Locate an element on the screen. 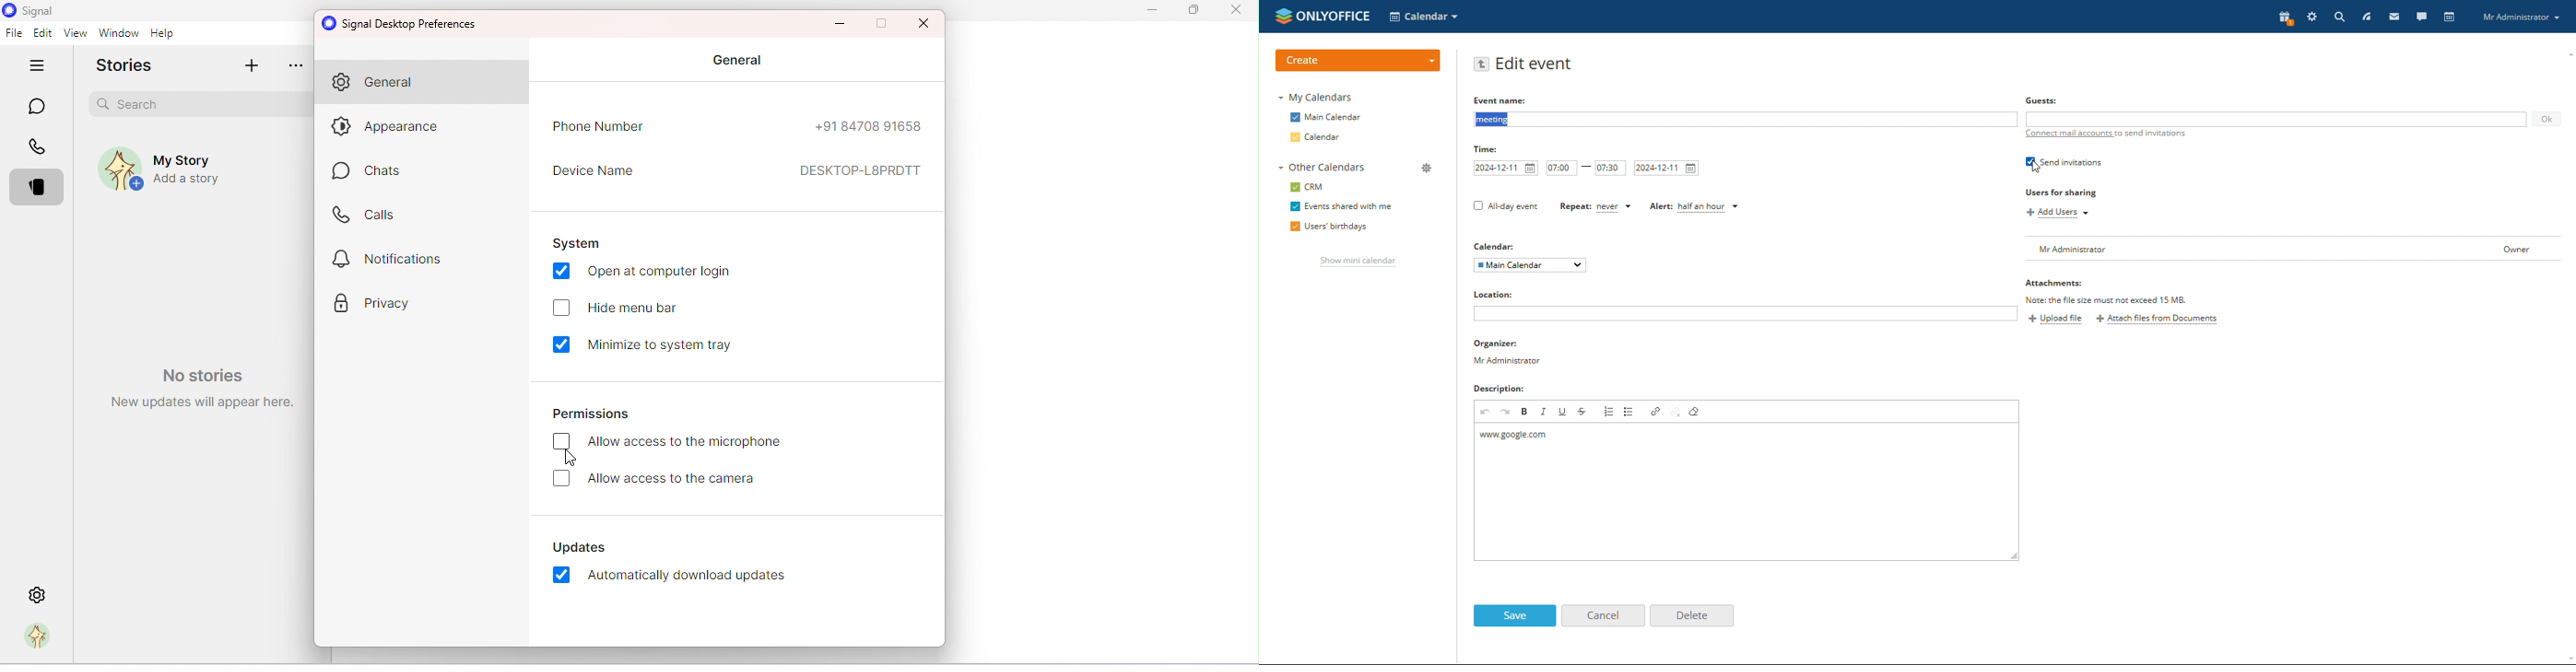  Stories is located at coordinates (137, 65).